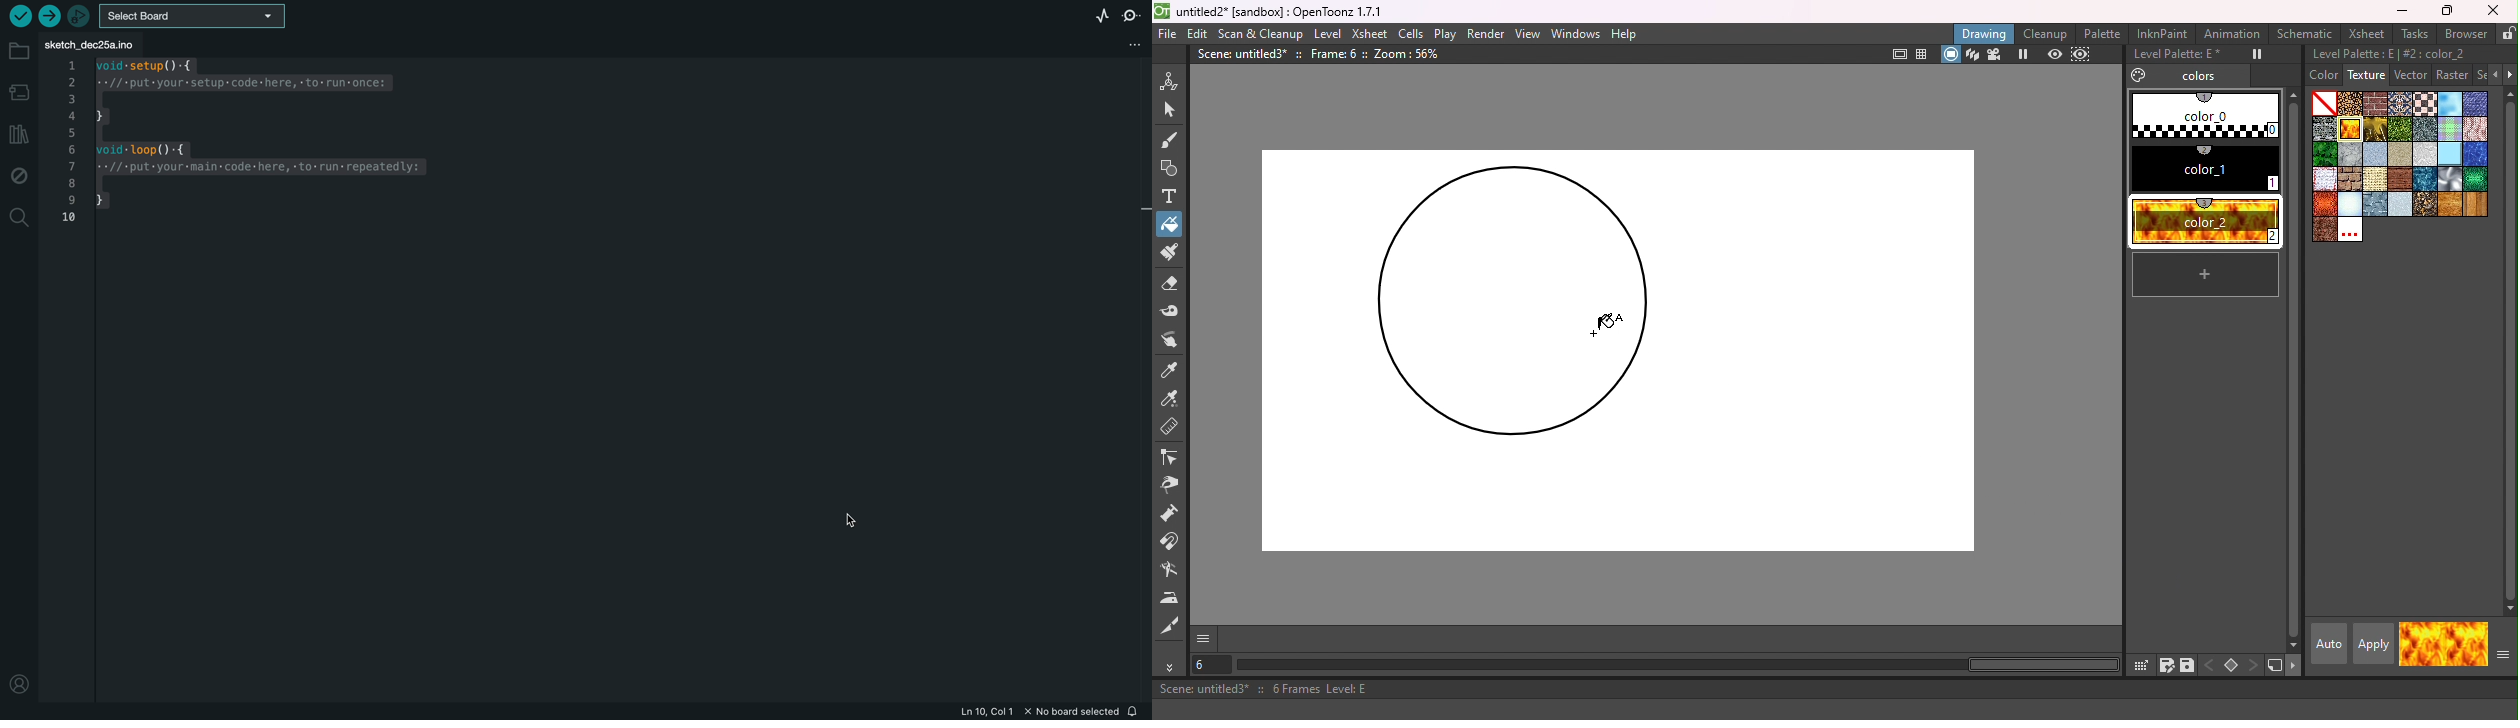 This screenshot has width=2520, height=728. I want to click on wornleather.bmp, so click(2326, 231).